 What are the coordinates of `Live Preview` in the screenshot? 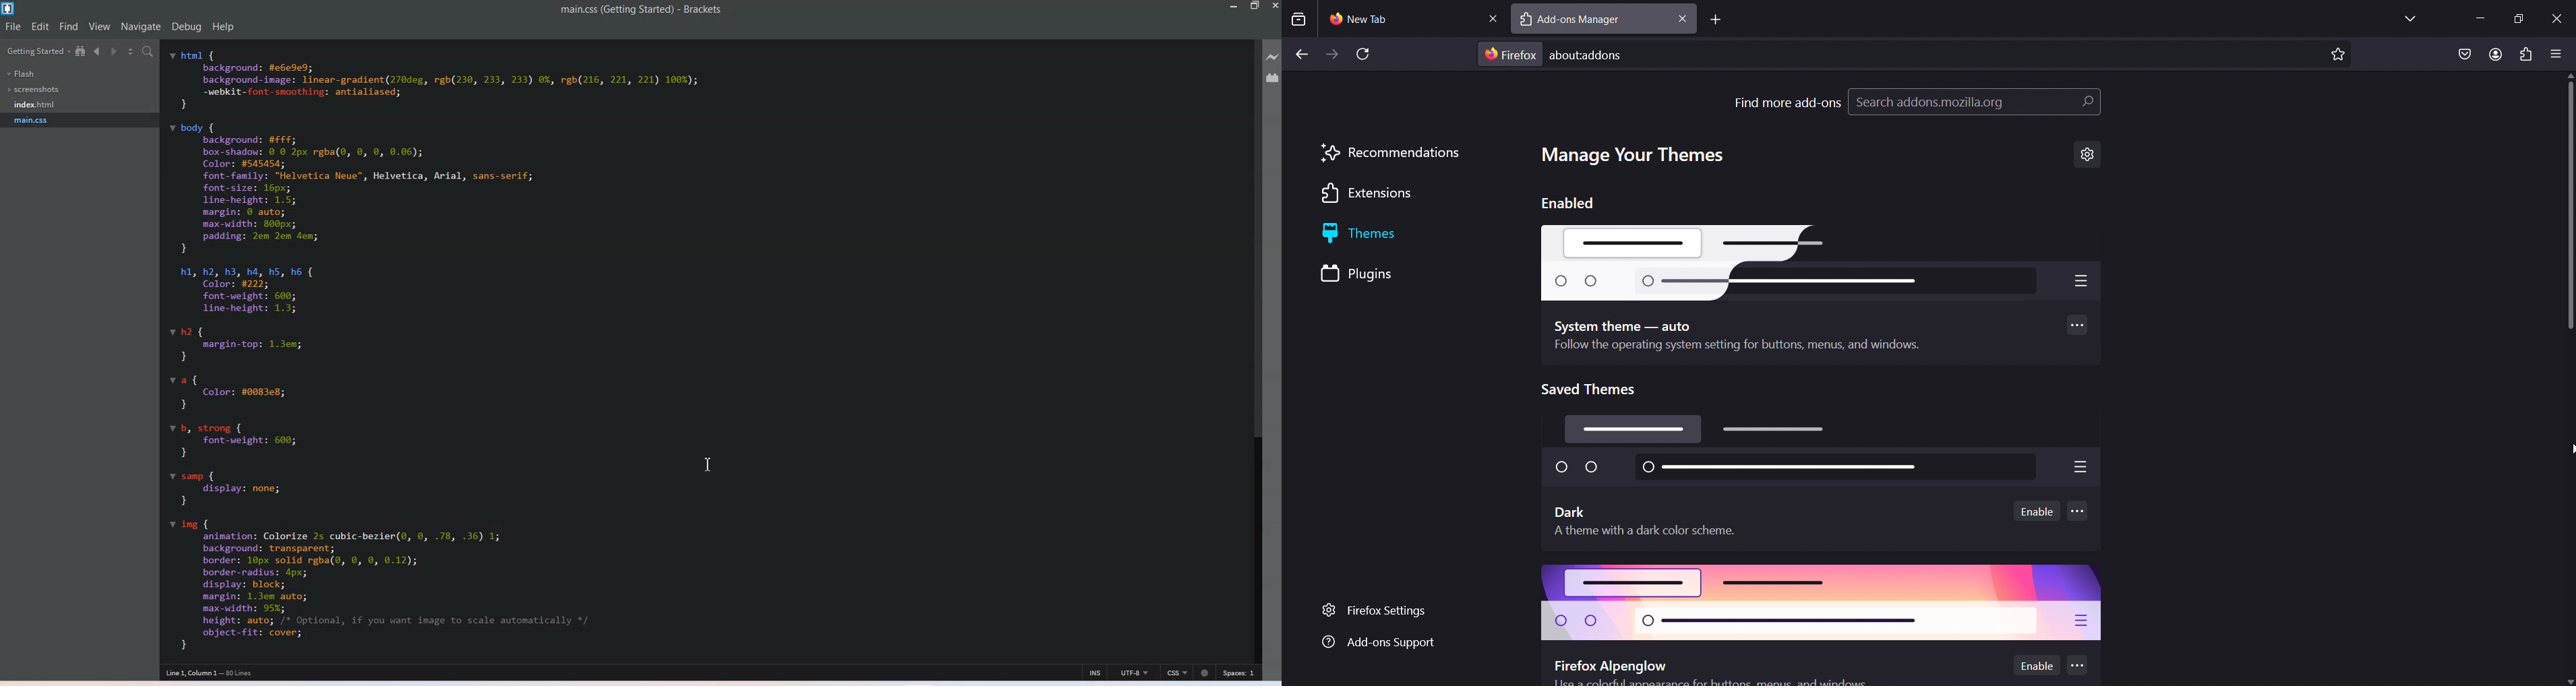 It's located at (1273, 56).